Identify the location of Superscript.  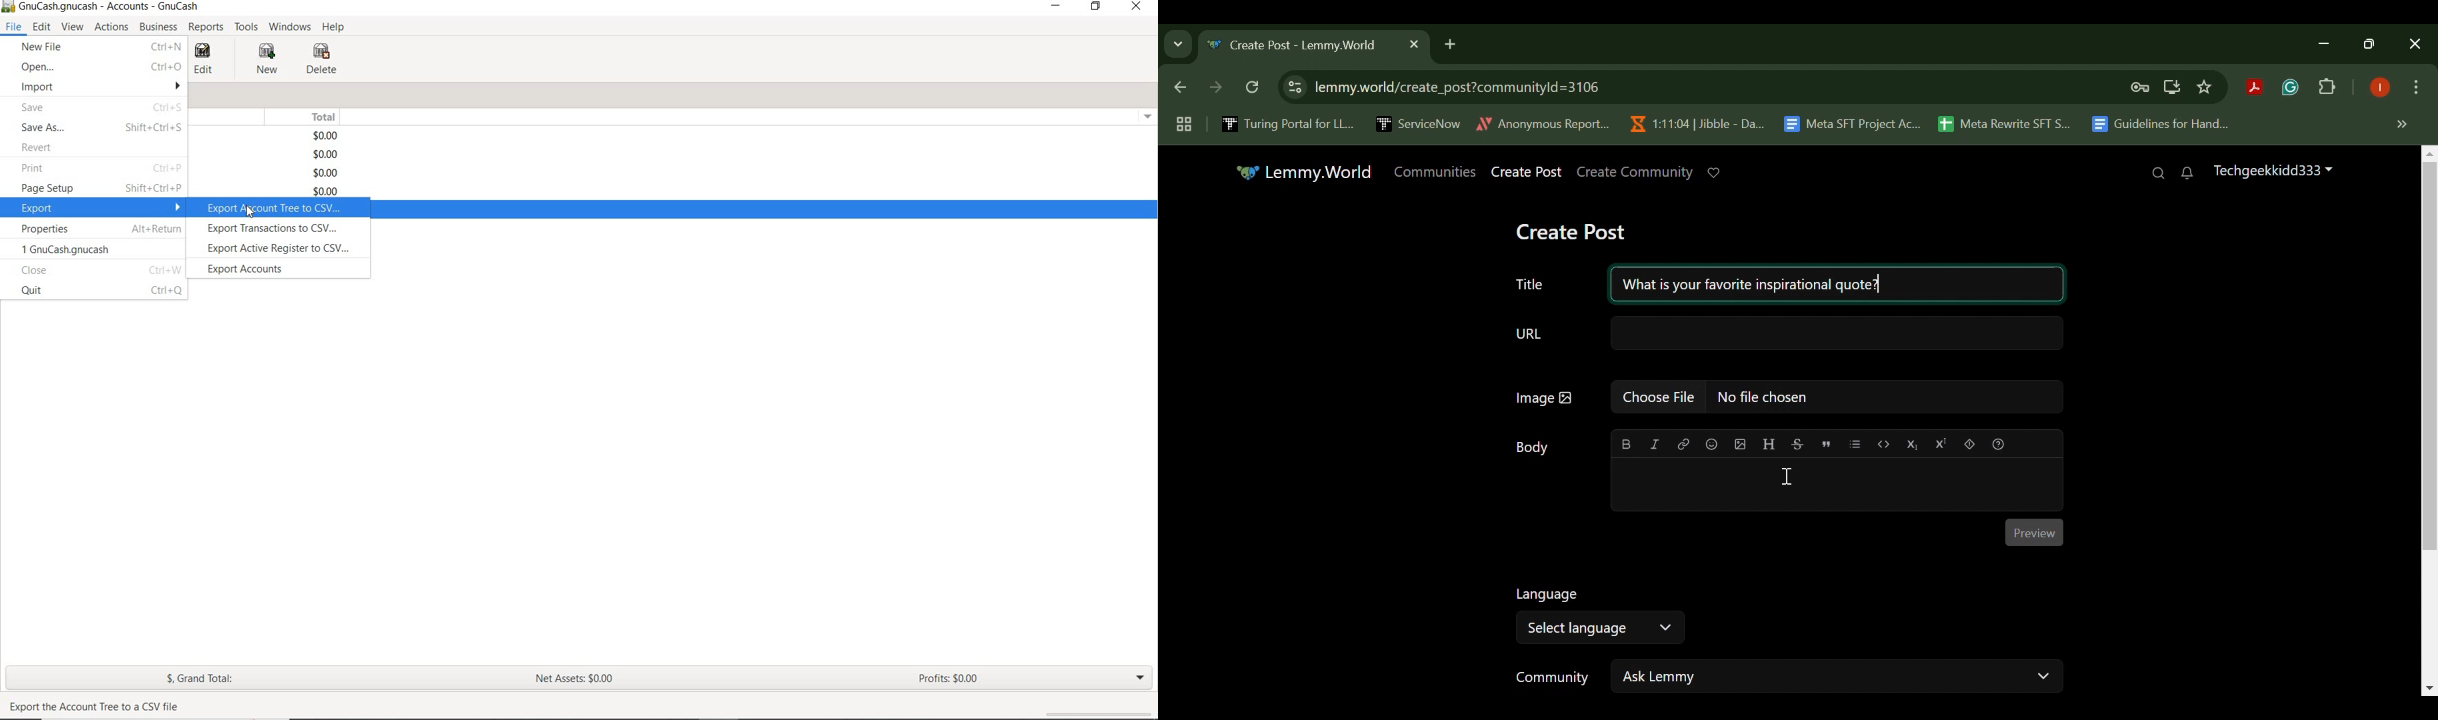
(1940, 443).